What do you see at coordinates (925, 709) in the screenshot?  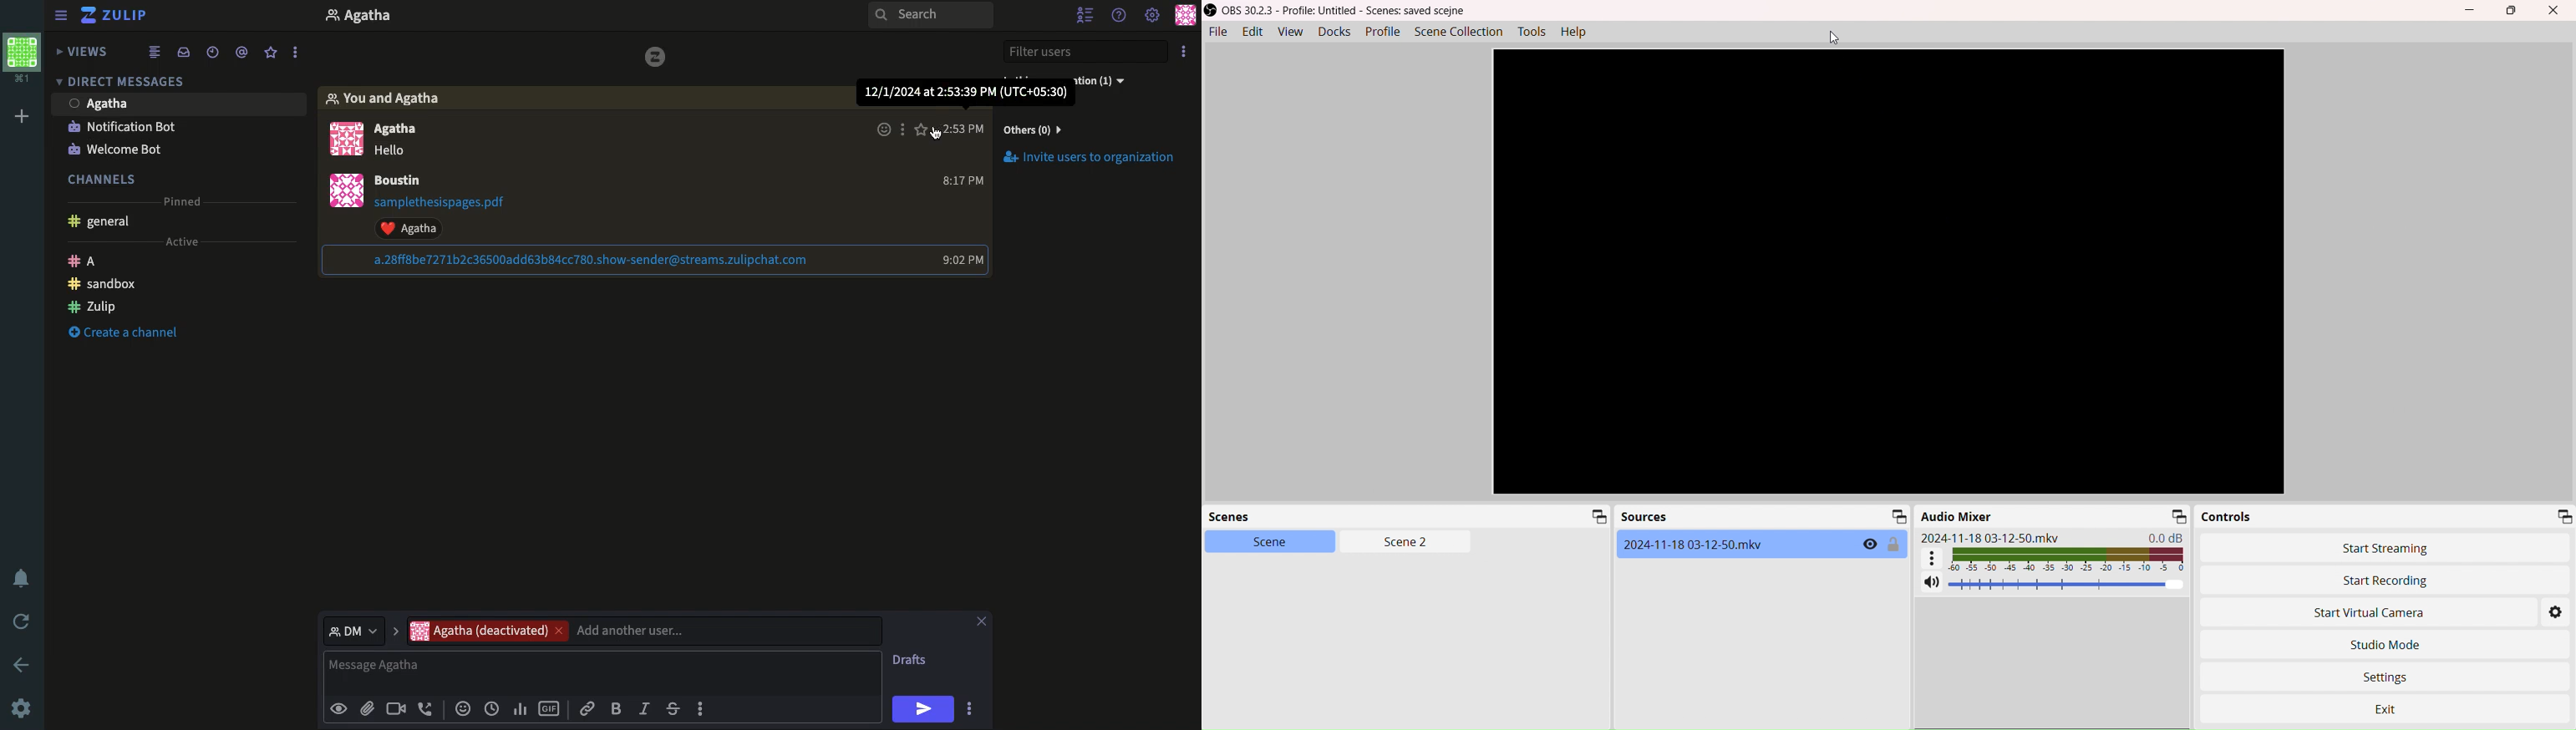 I see `Send` at bounding box center [925, 709].